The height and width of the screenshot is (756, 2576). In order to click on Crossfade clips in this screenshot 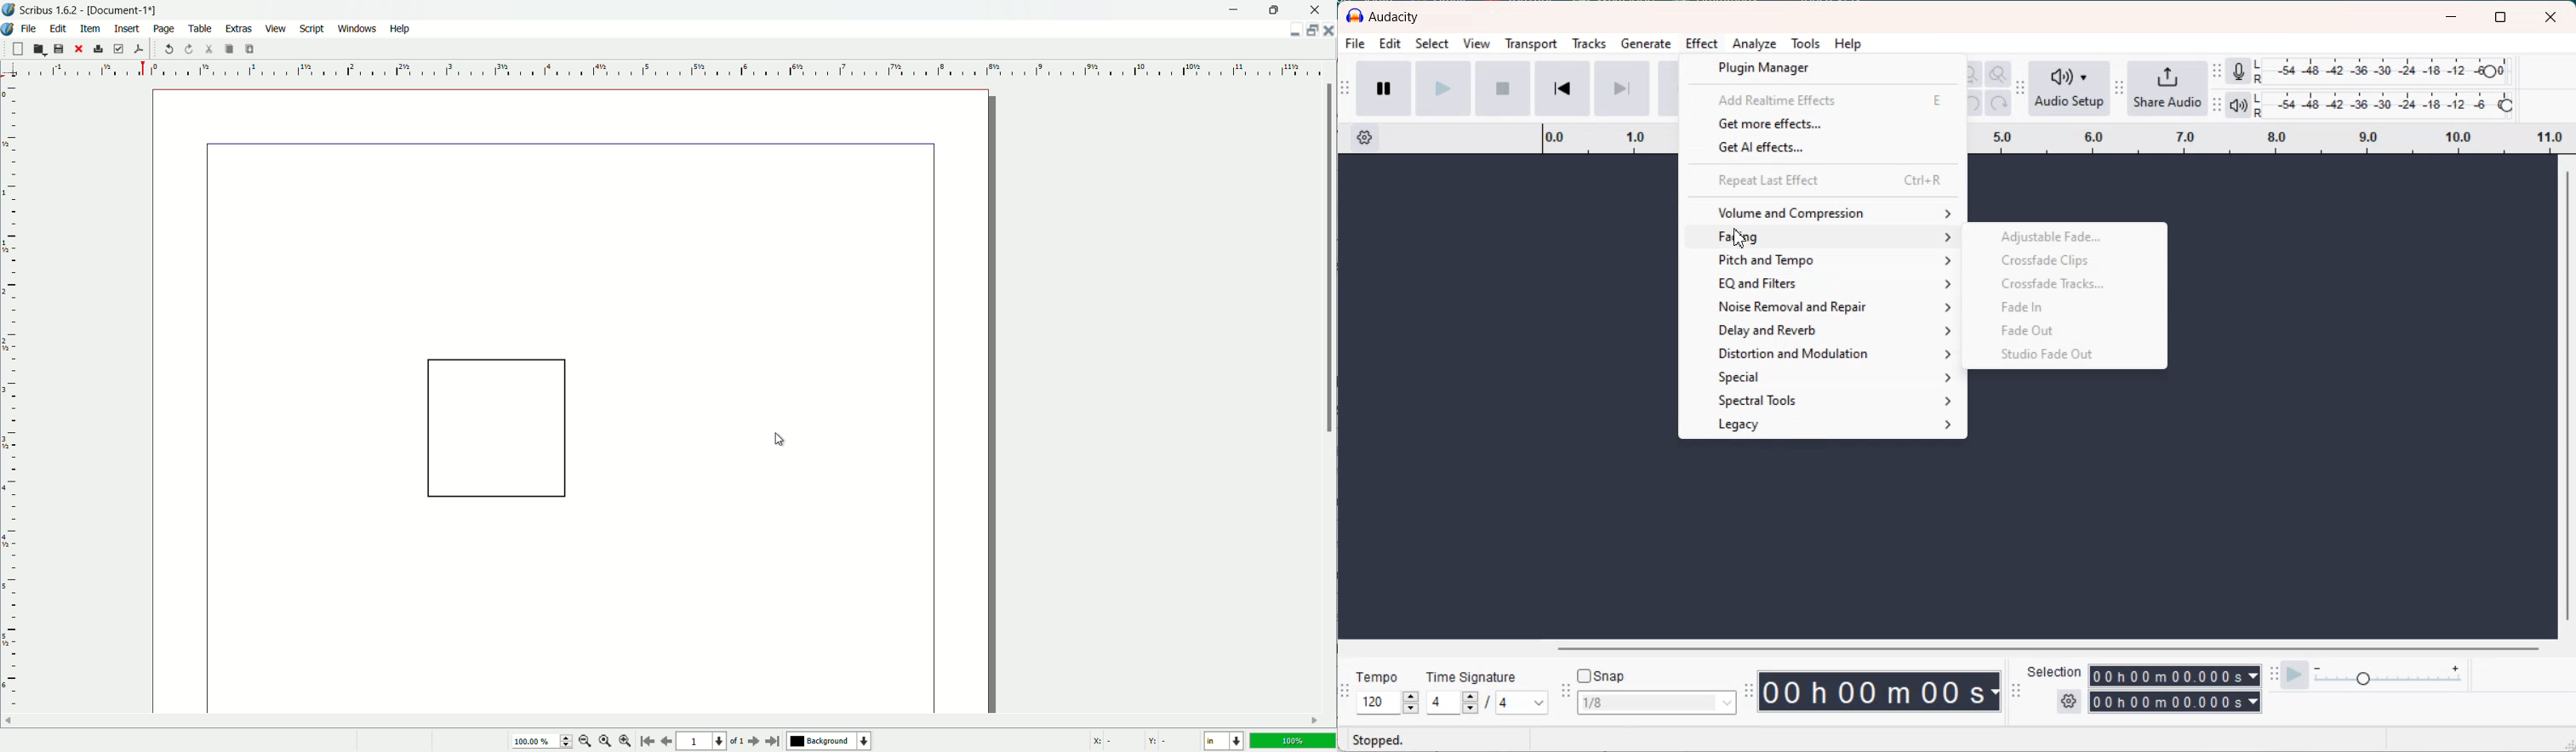, I will do `click(2062, 259)`.